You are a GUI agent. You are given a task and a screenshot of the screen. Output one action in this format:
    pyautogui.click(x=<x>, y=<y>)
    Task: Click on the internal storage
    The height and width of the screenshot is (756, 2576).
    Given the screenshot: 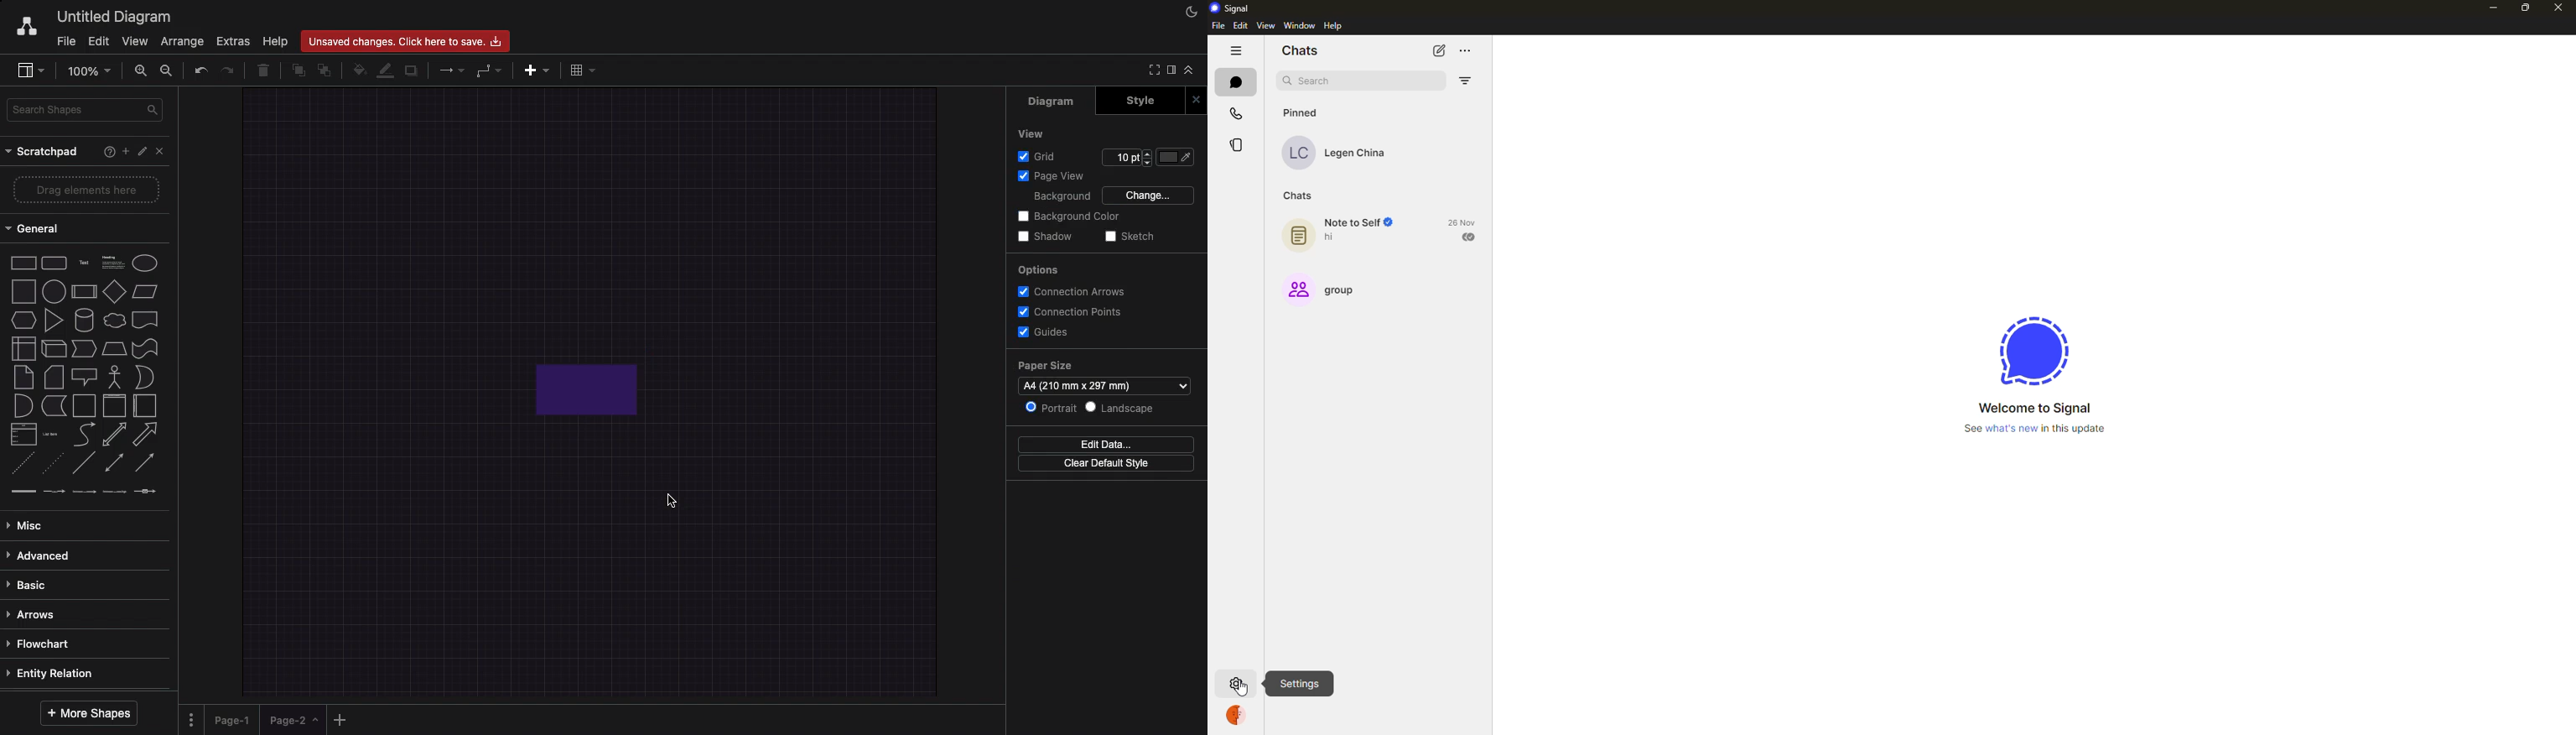 What is the action you would take?
    pyautogui.click(x=22, y=347)
    